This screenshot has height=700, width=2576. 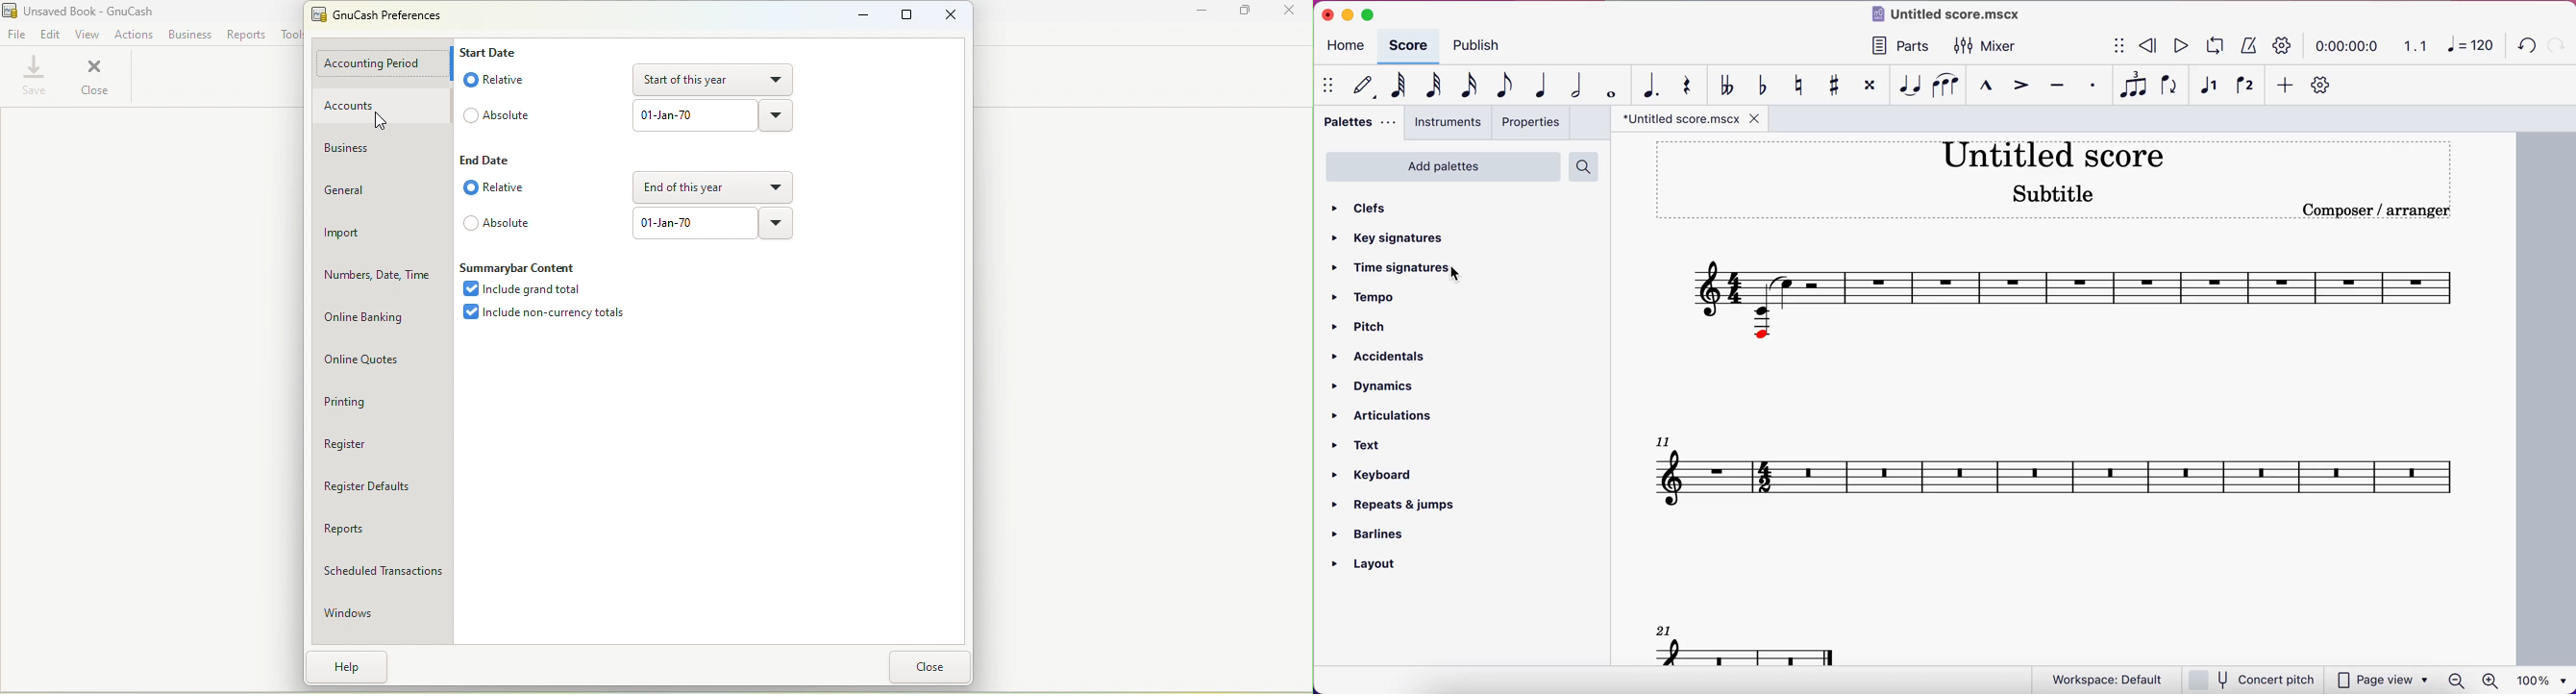 I want to click on Include grand total, so click(x=522, y=289).